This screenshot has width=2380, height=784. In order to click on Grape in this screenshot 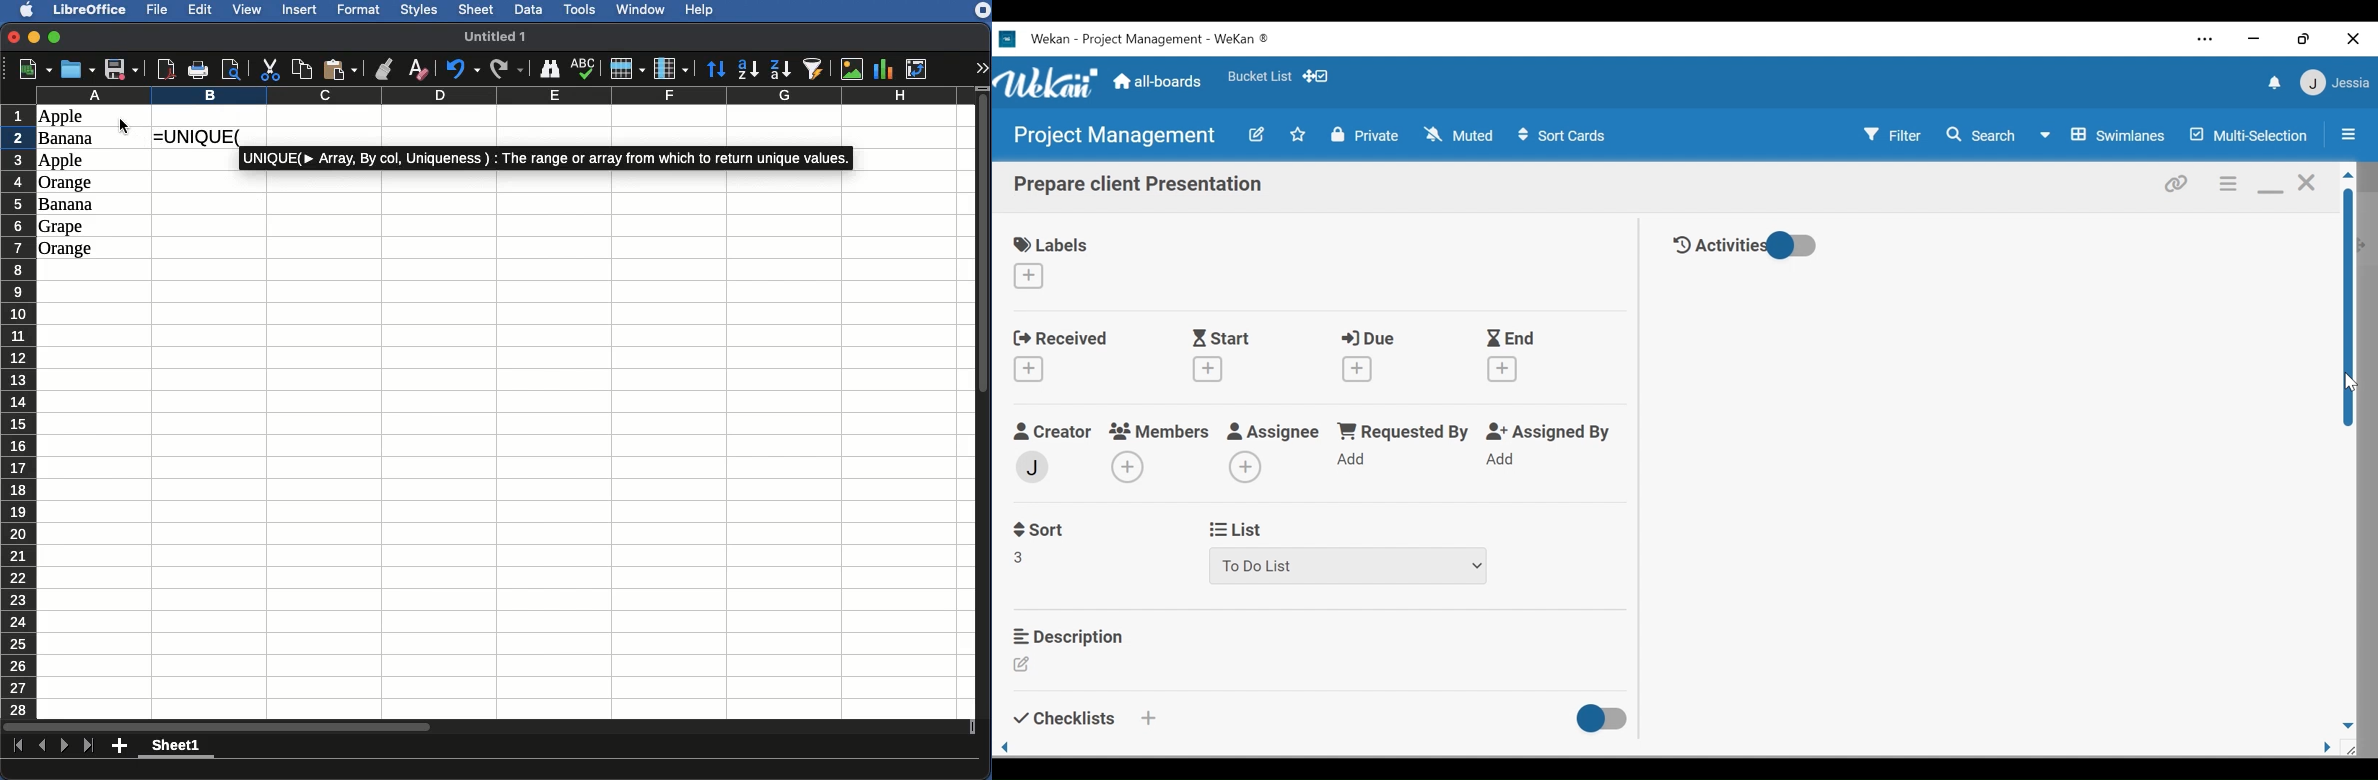, I will do `click(63, 227)`.